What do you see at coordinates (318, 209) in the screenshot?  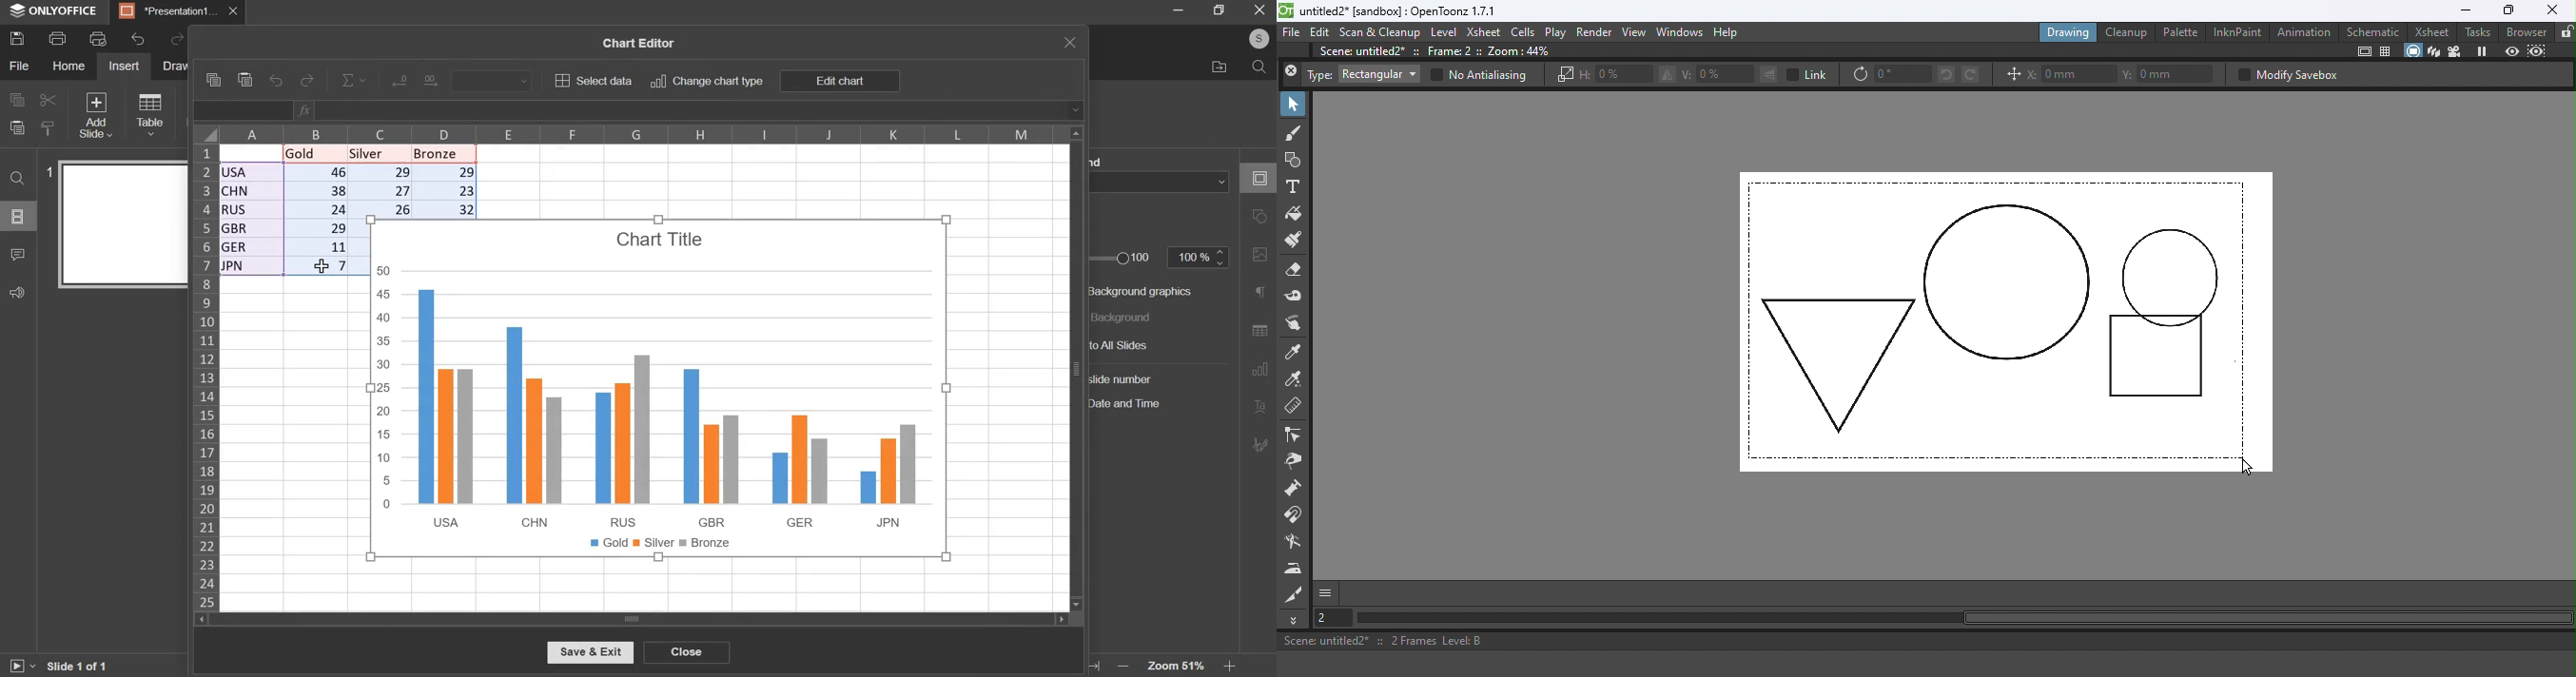 I see `24` at bounding box center [318, 209].